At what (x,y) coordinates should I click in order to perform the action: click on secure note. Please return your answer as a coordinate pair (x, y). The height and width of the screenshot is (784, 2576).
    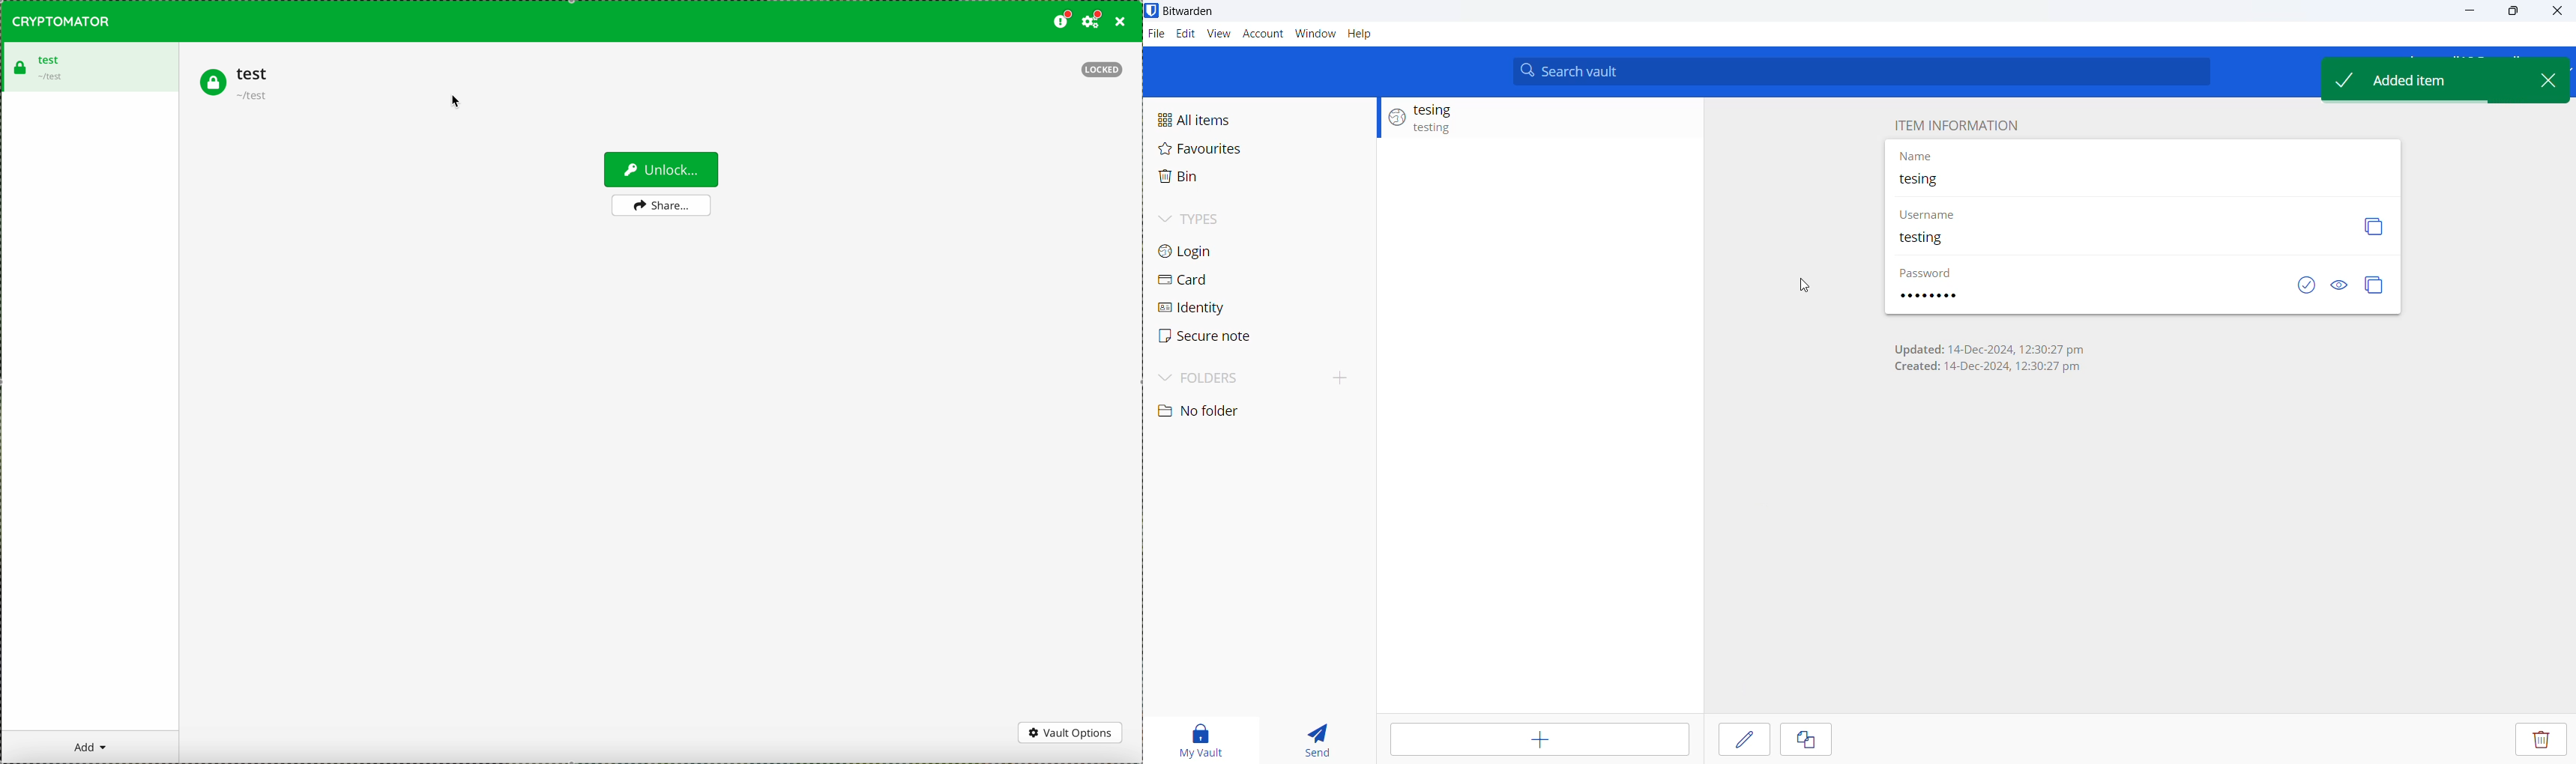
    Looking at the image, I should click on (1203, 336).